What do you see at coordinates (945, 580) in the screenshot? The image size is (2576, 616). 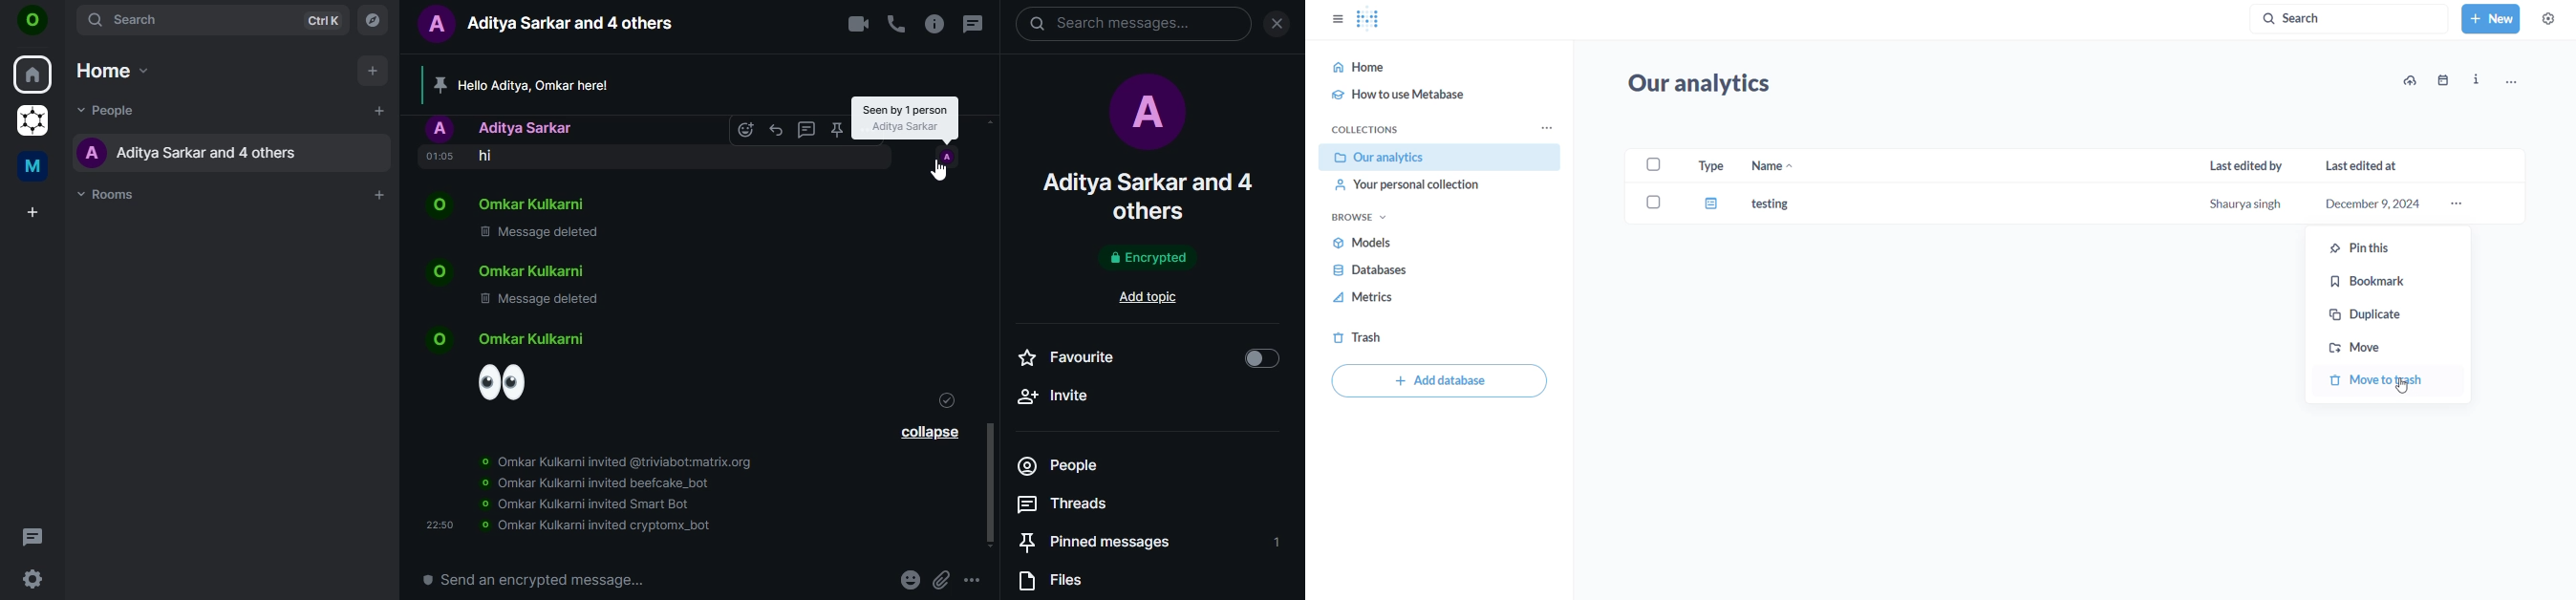 I see `attachments` at bounding box center [945, 580].